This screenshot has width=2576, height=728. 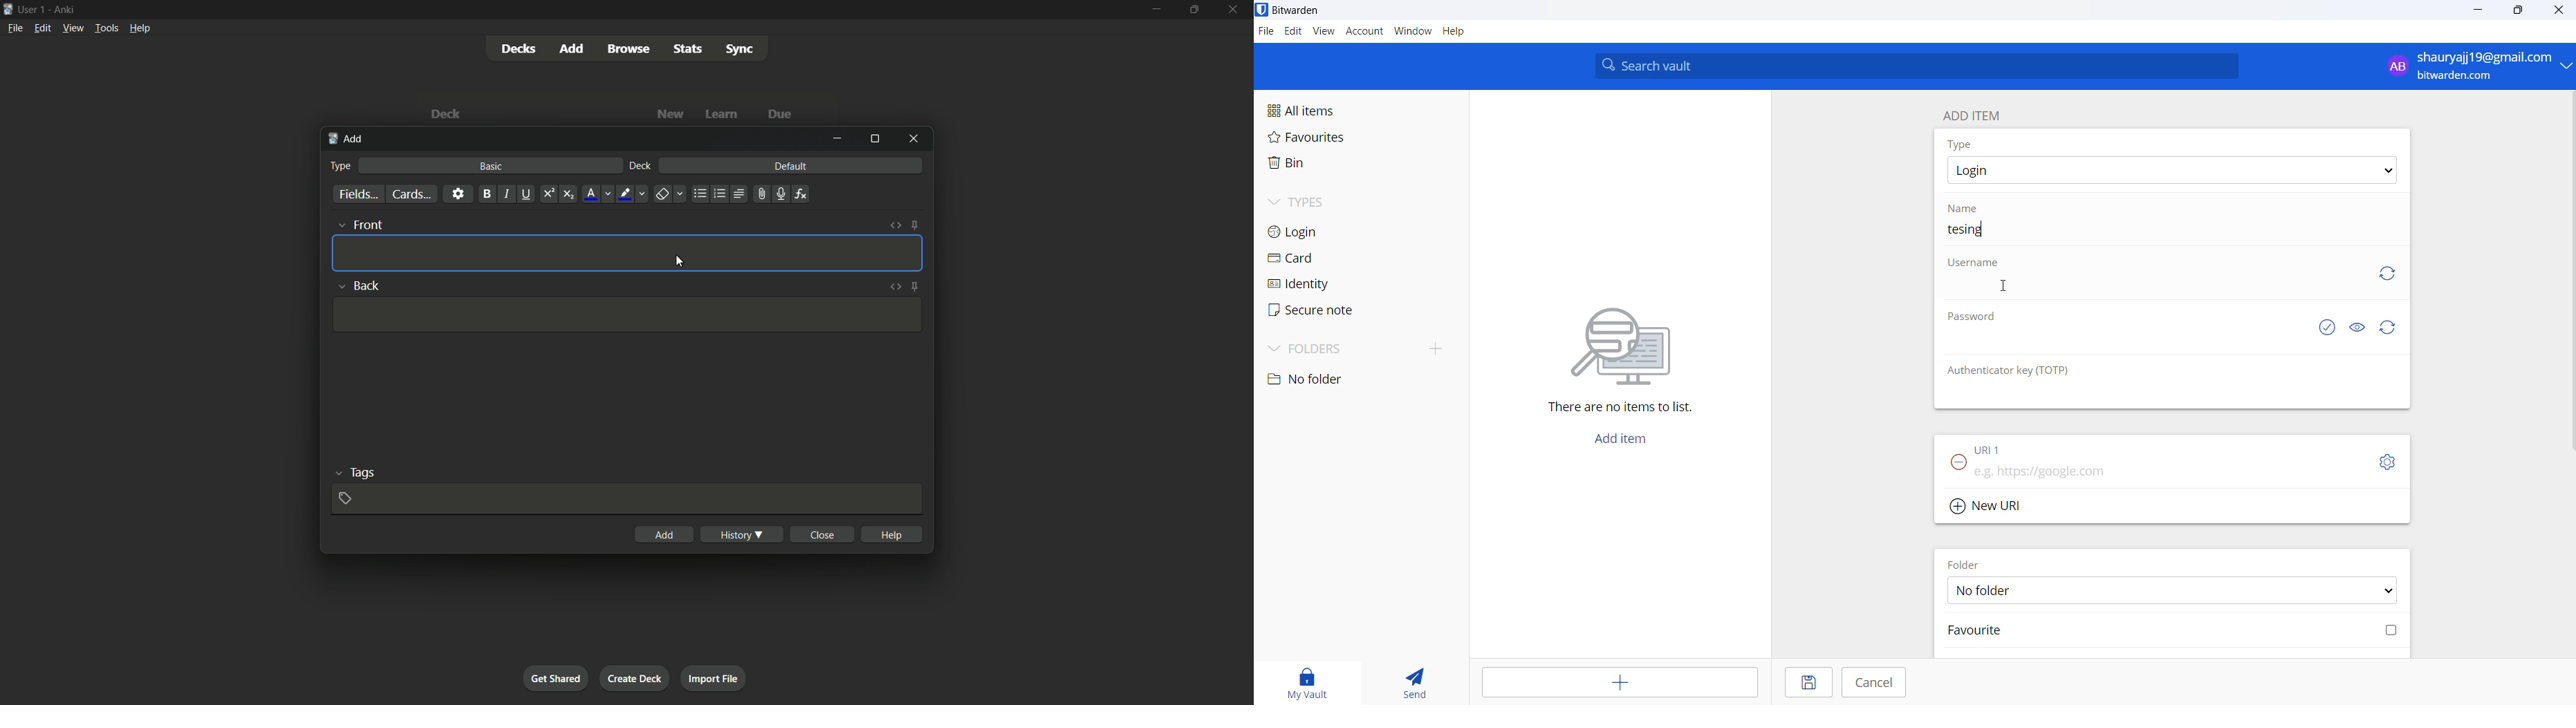 I want to click on account, so click(x=1364, y=32).